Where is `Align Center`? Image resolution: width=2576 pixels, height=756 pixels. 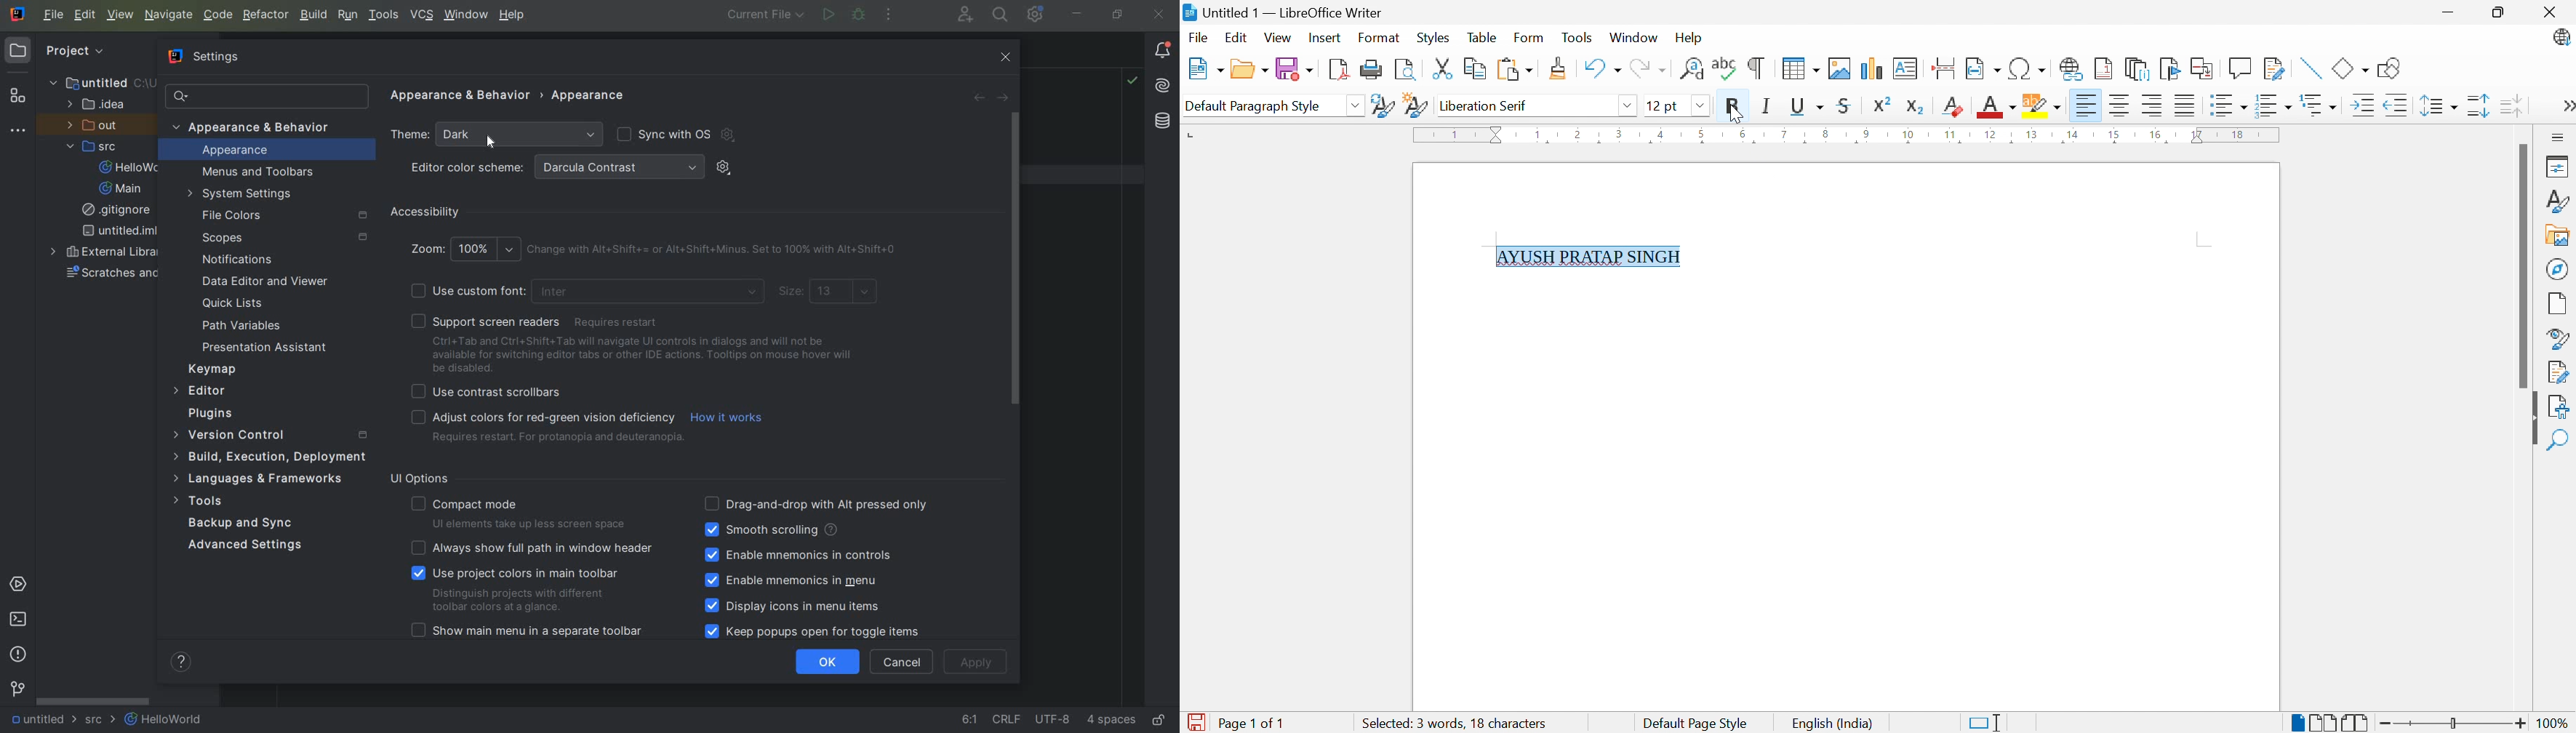 Align Center is located at coordinates (2119, 105).